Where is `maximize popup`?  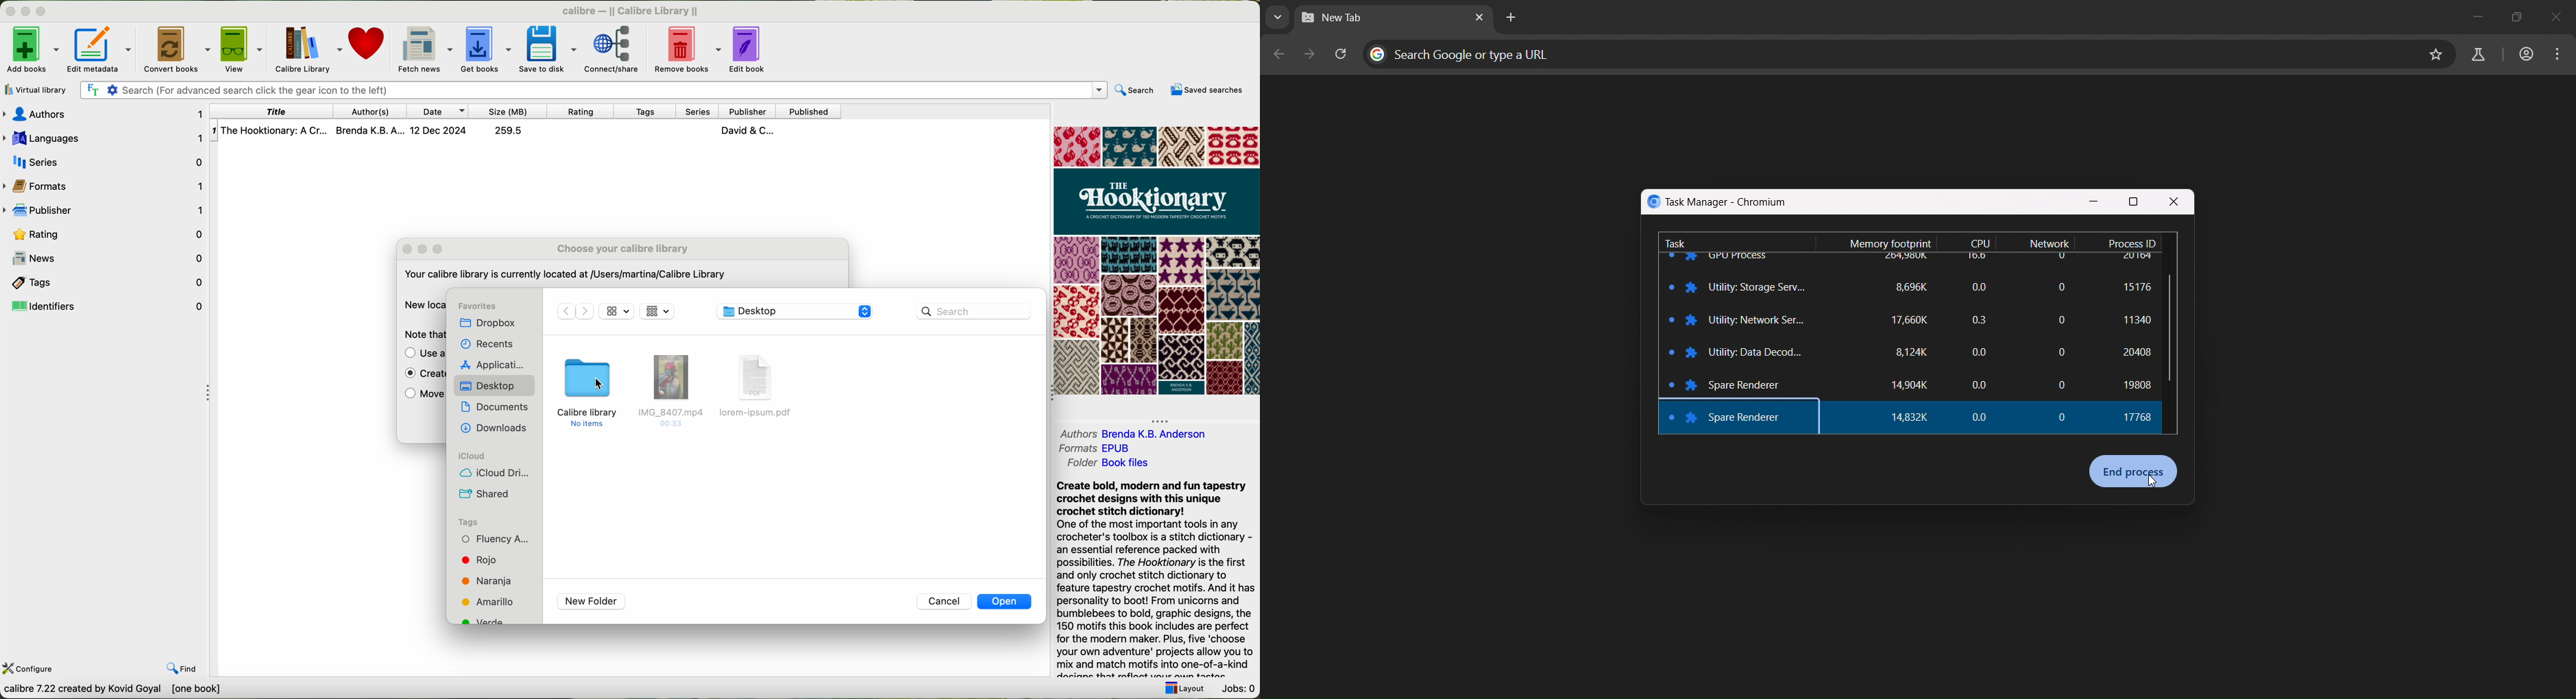
maximize popup is located at coordinates (440, 249).